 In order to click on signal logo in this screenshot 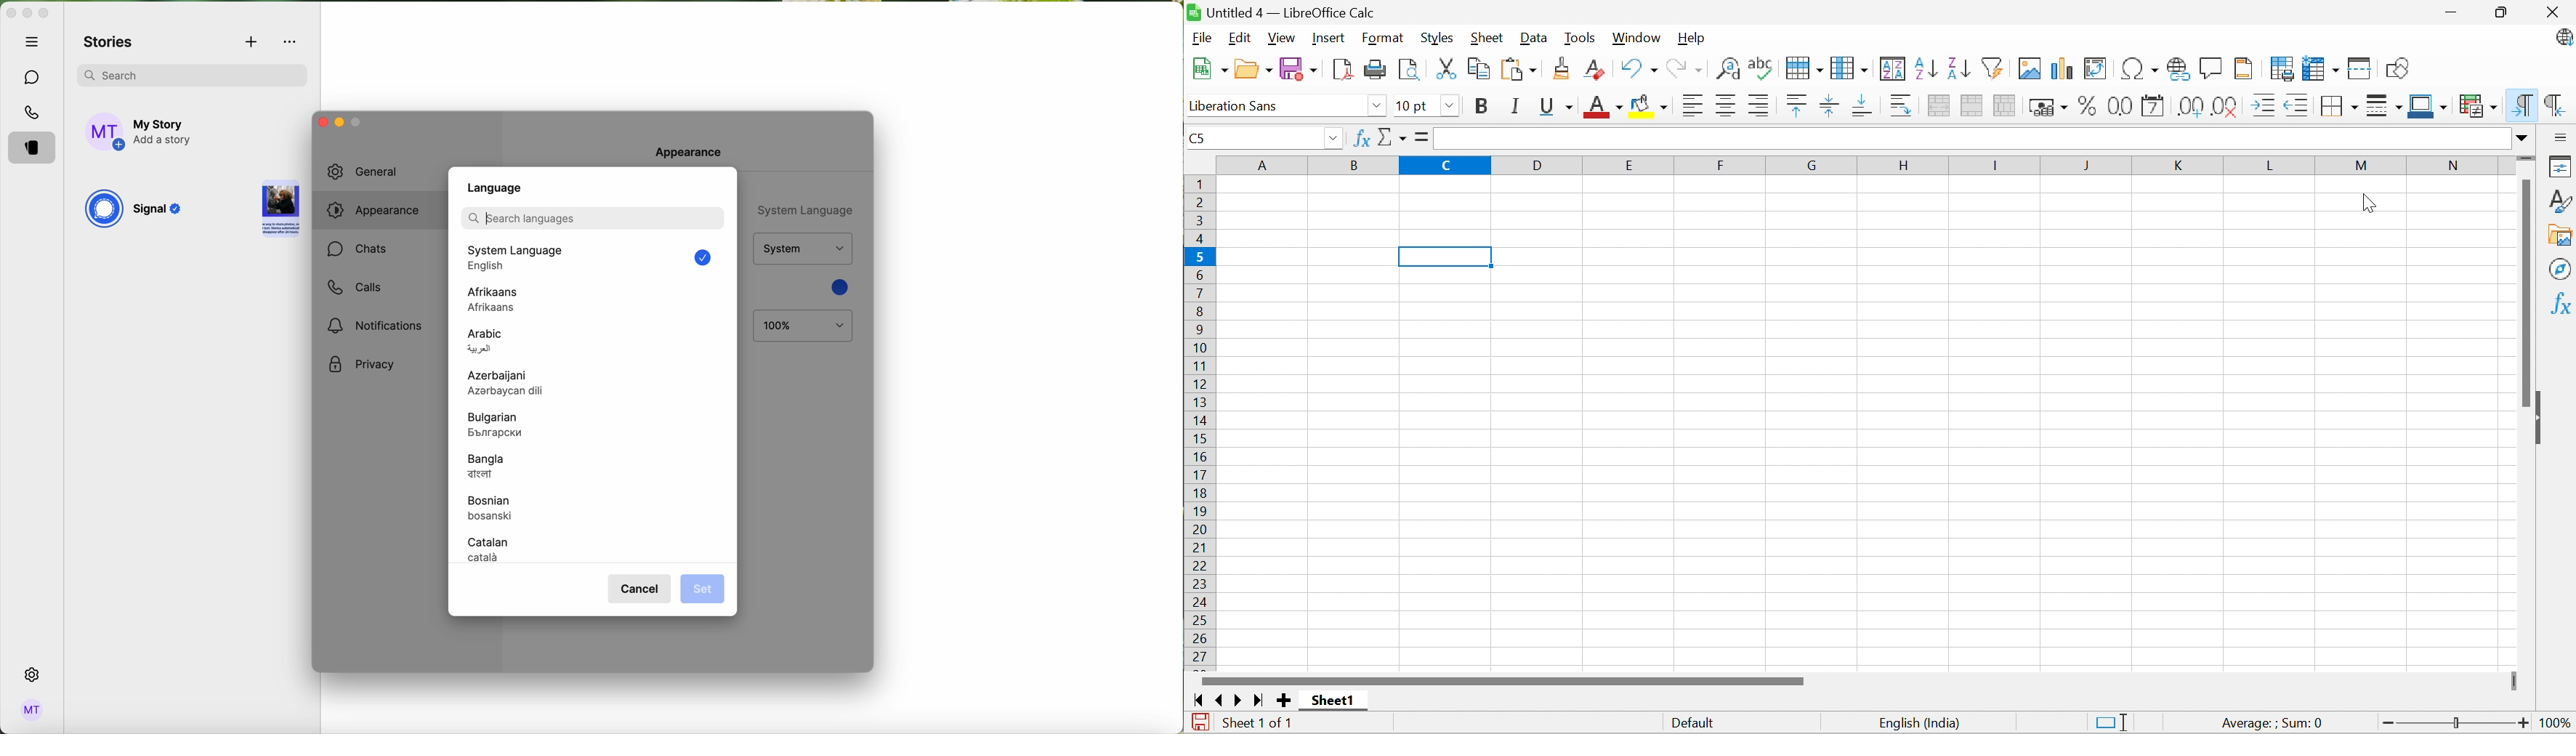, I will do `click(103, 210)`.